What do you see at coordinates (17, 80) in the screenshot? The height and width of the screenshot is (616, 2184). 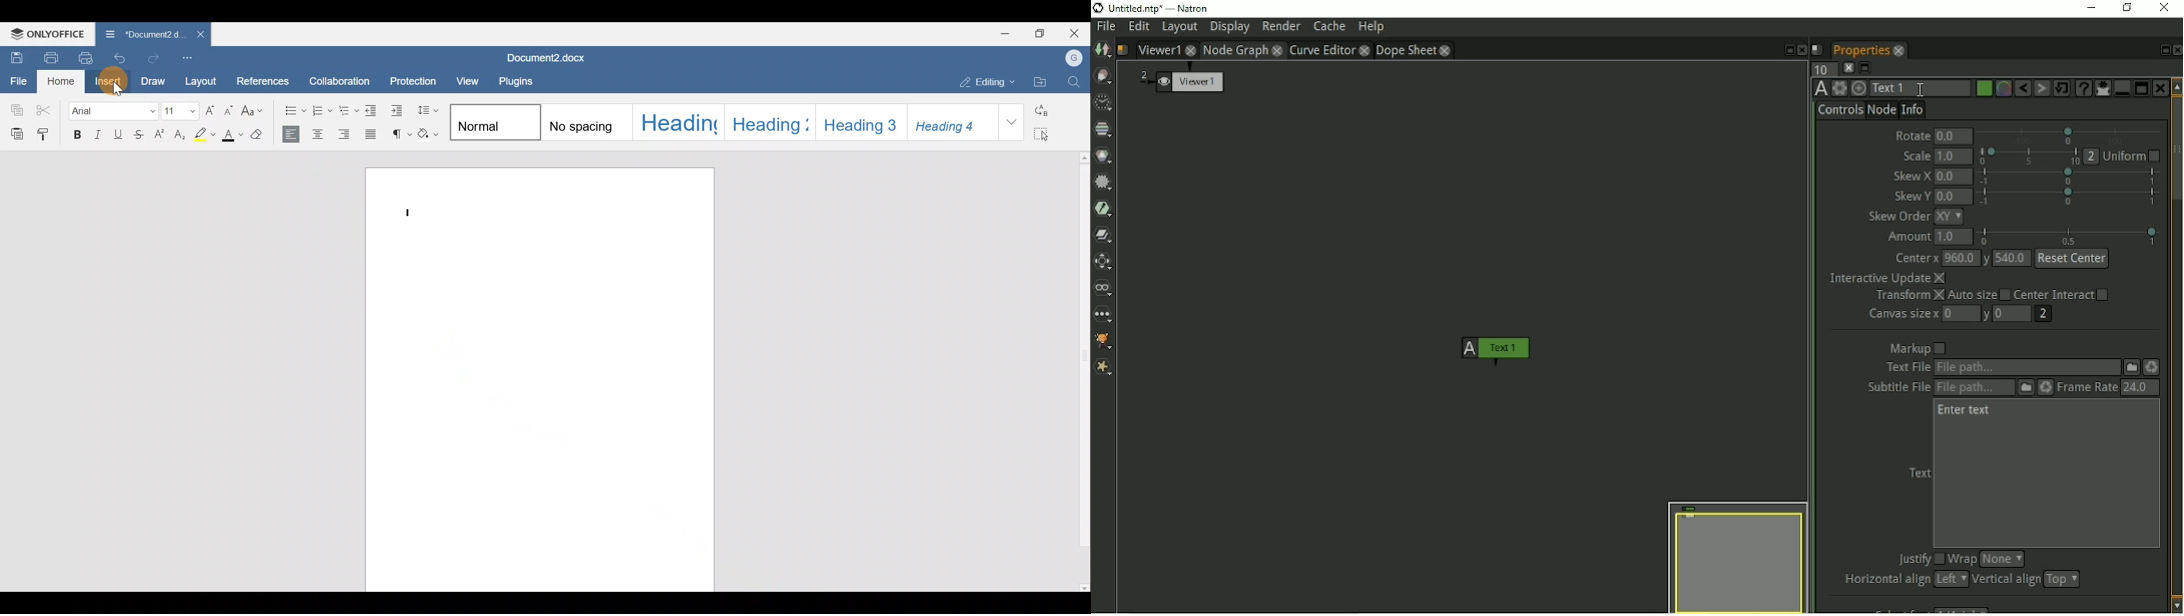 I see `File` at bounding box center [17, 80].